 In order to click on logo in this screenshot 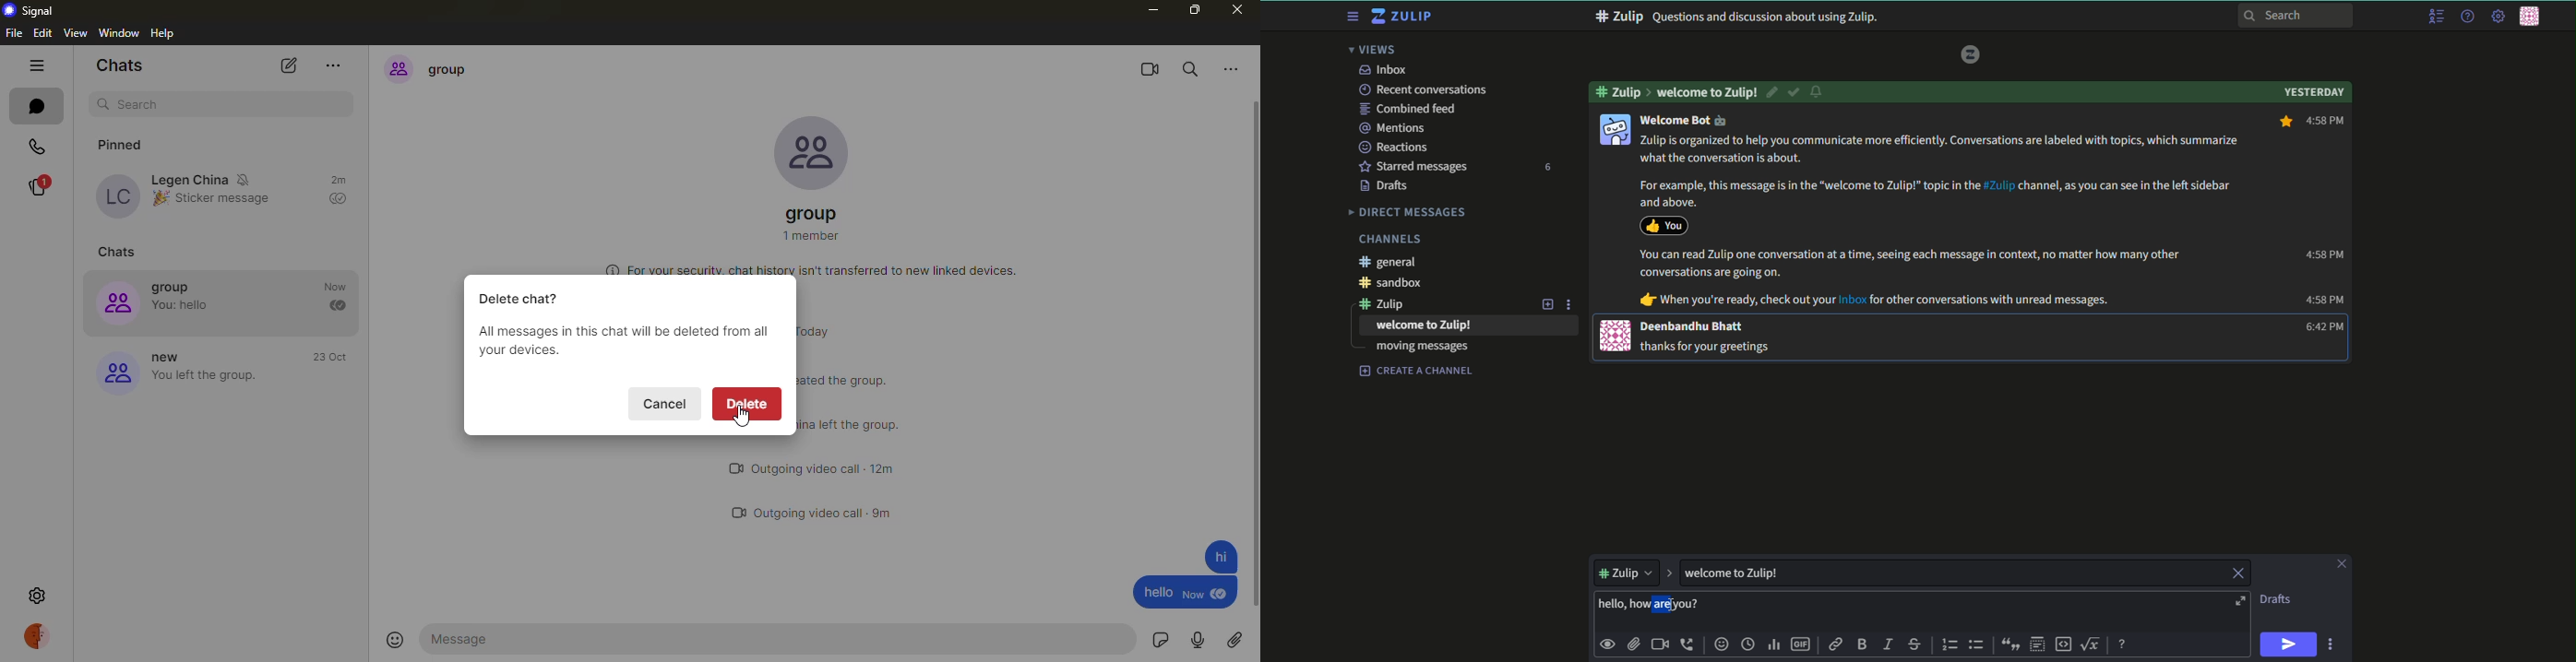, I will do `click(1971, 54)`.